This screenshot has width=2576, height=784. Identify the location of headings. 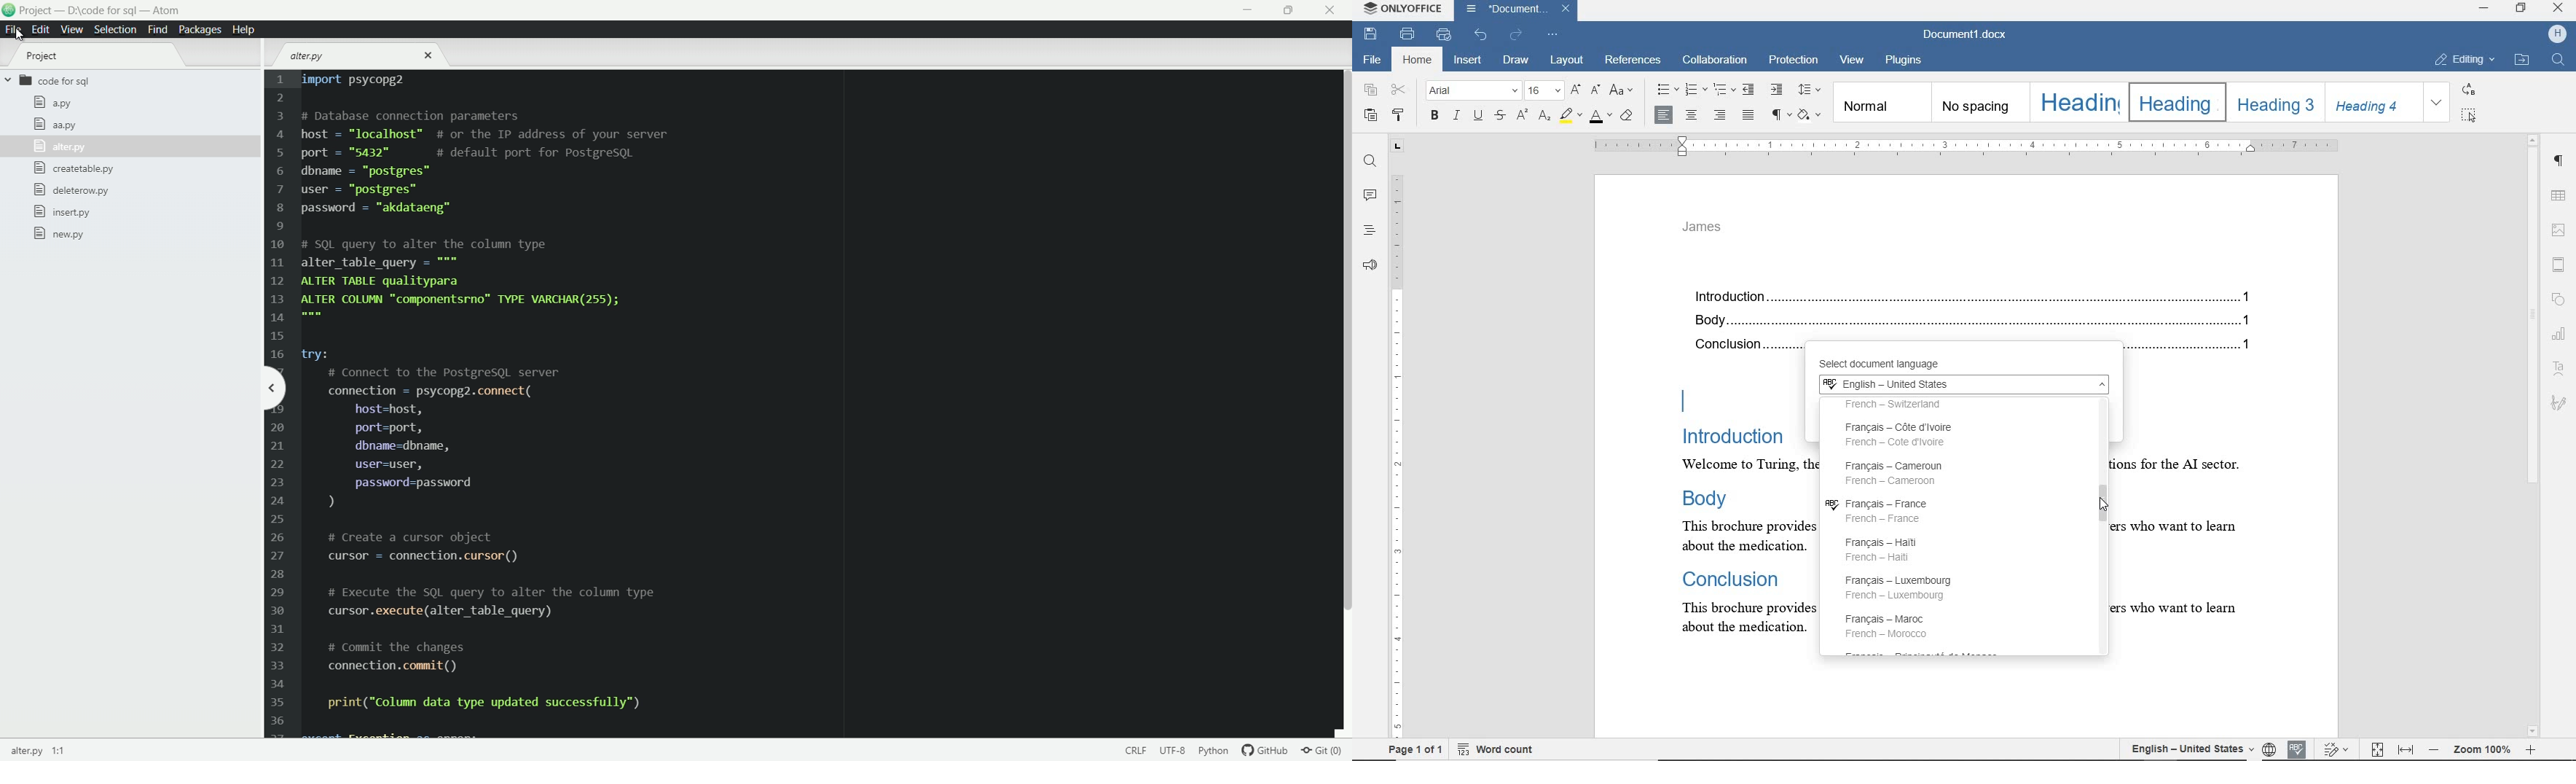
(1369, 231).